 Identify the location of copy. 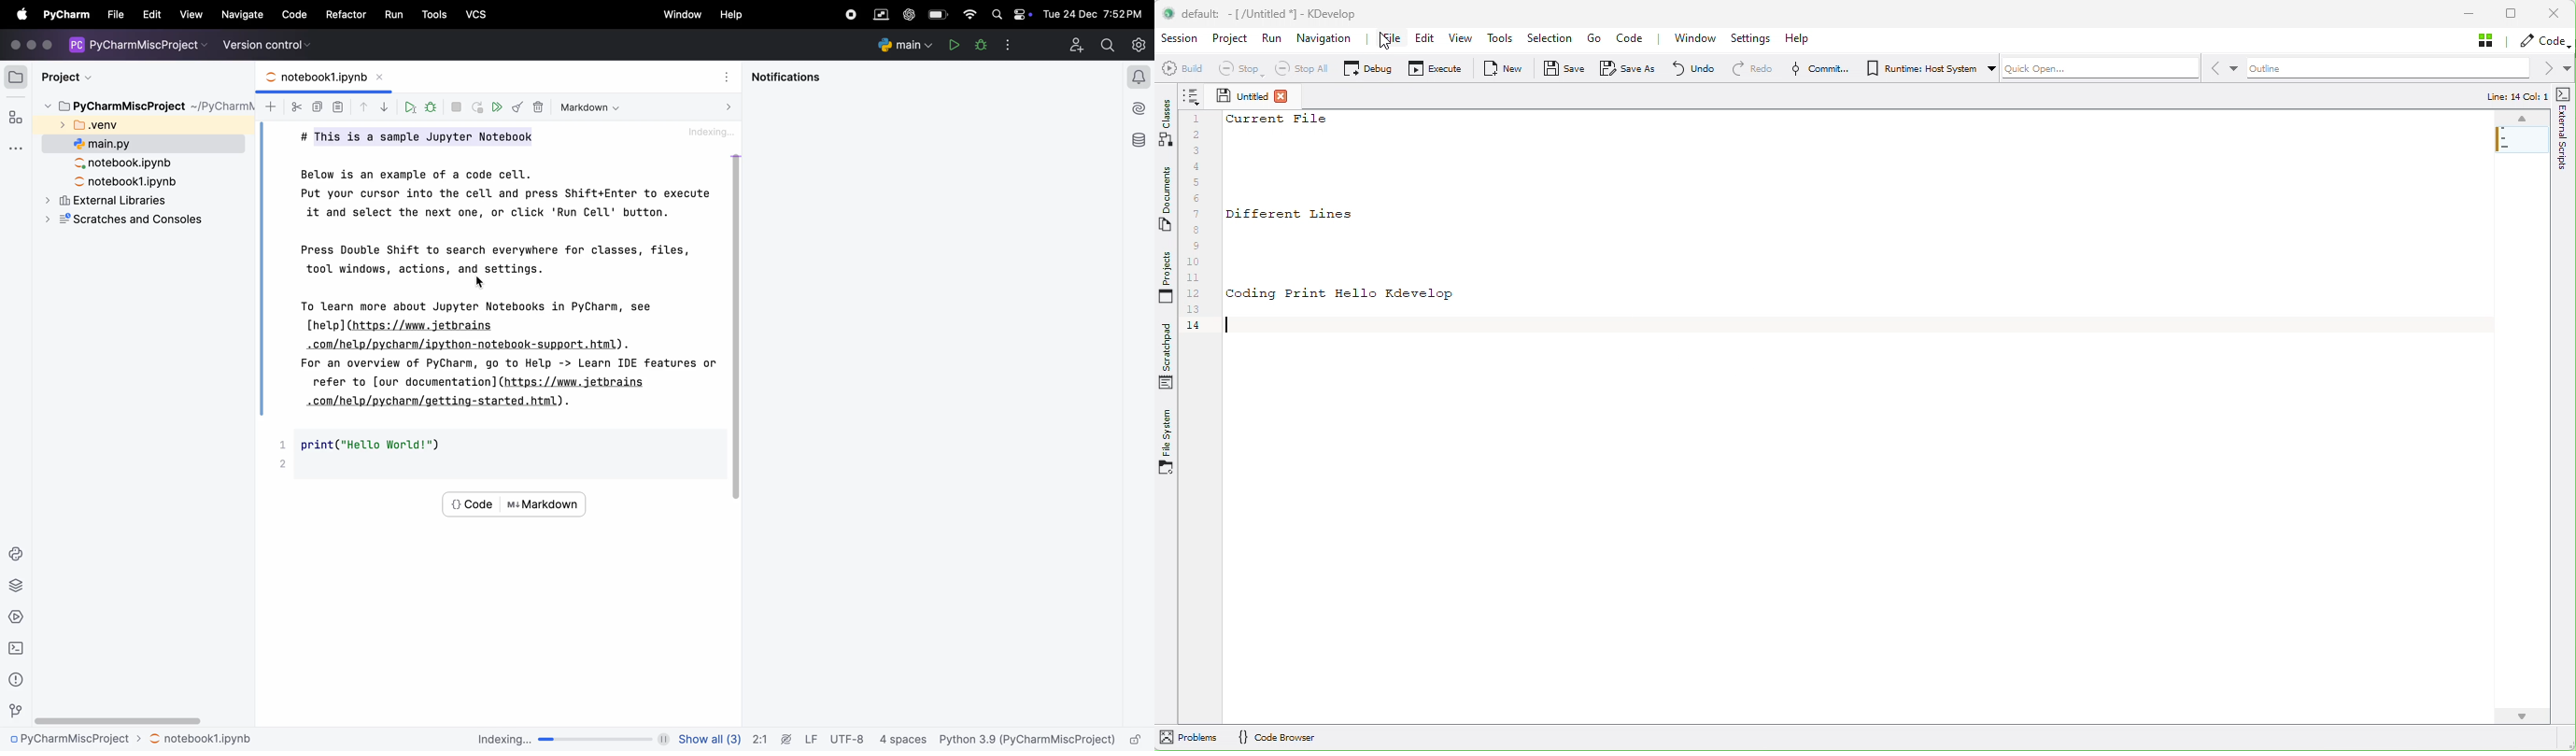
(318, 107).